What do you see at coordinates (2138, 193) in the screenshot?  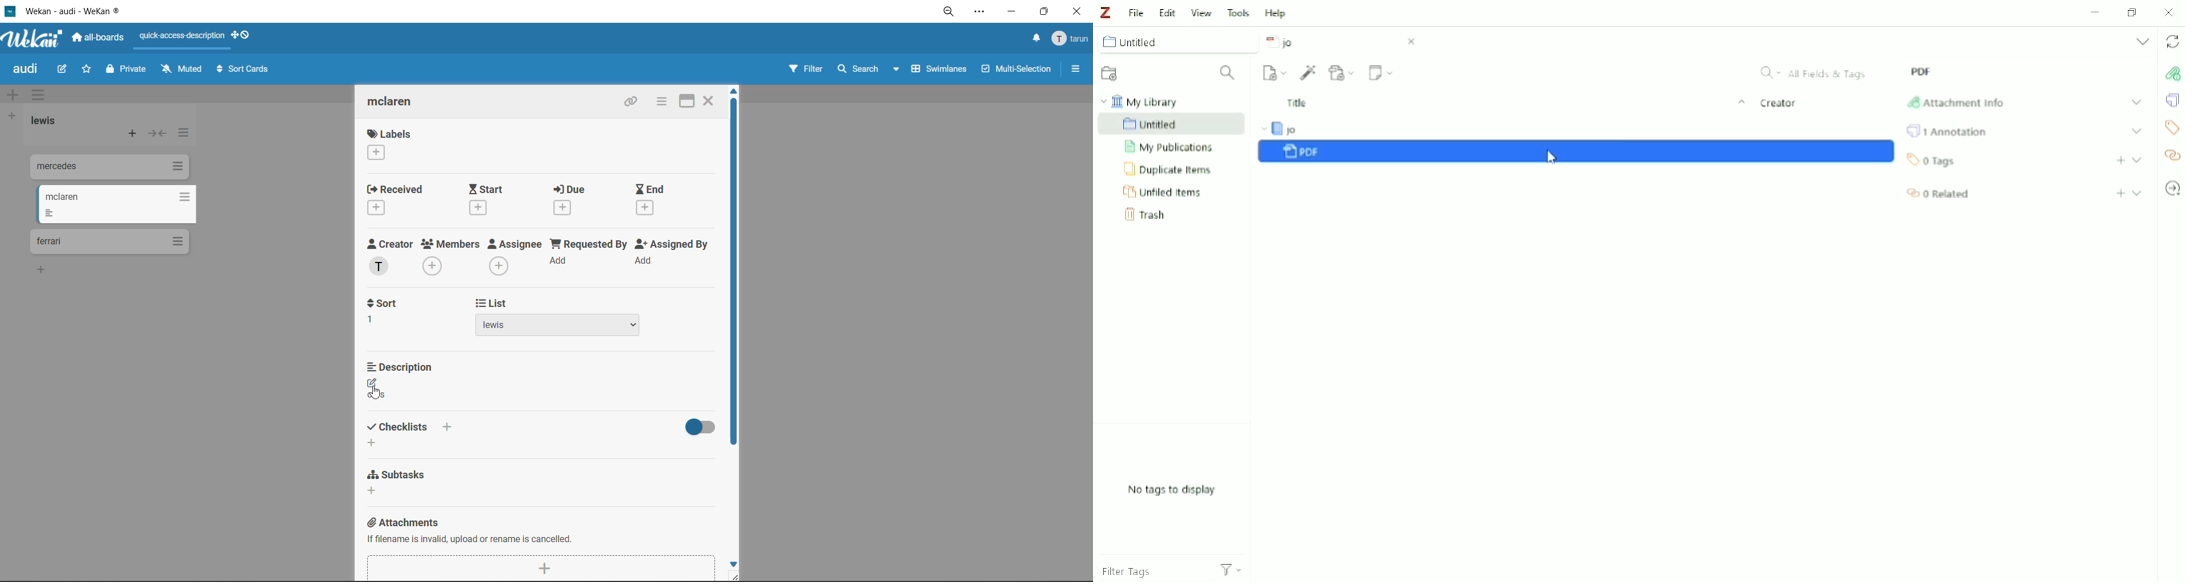 I see `Expand section` at bounding box center [2138, 193].